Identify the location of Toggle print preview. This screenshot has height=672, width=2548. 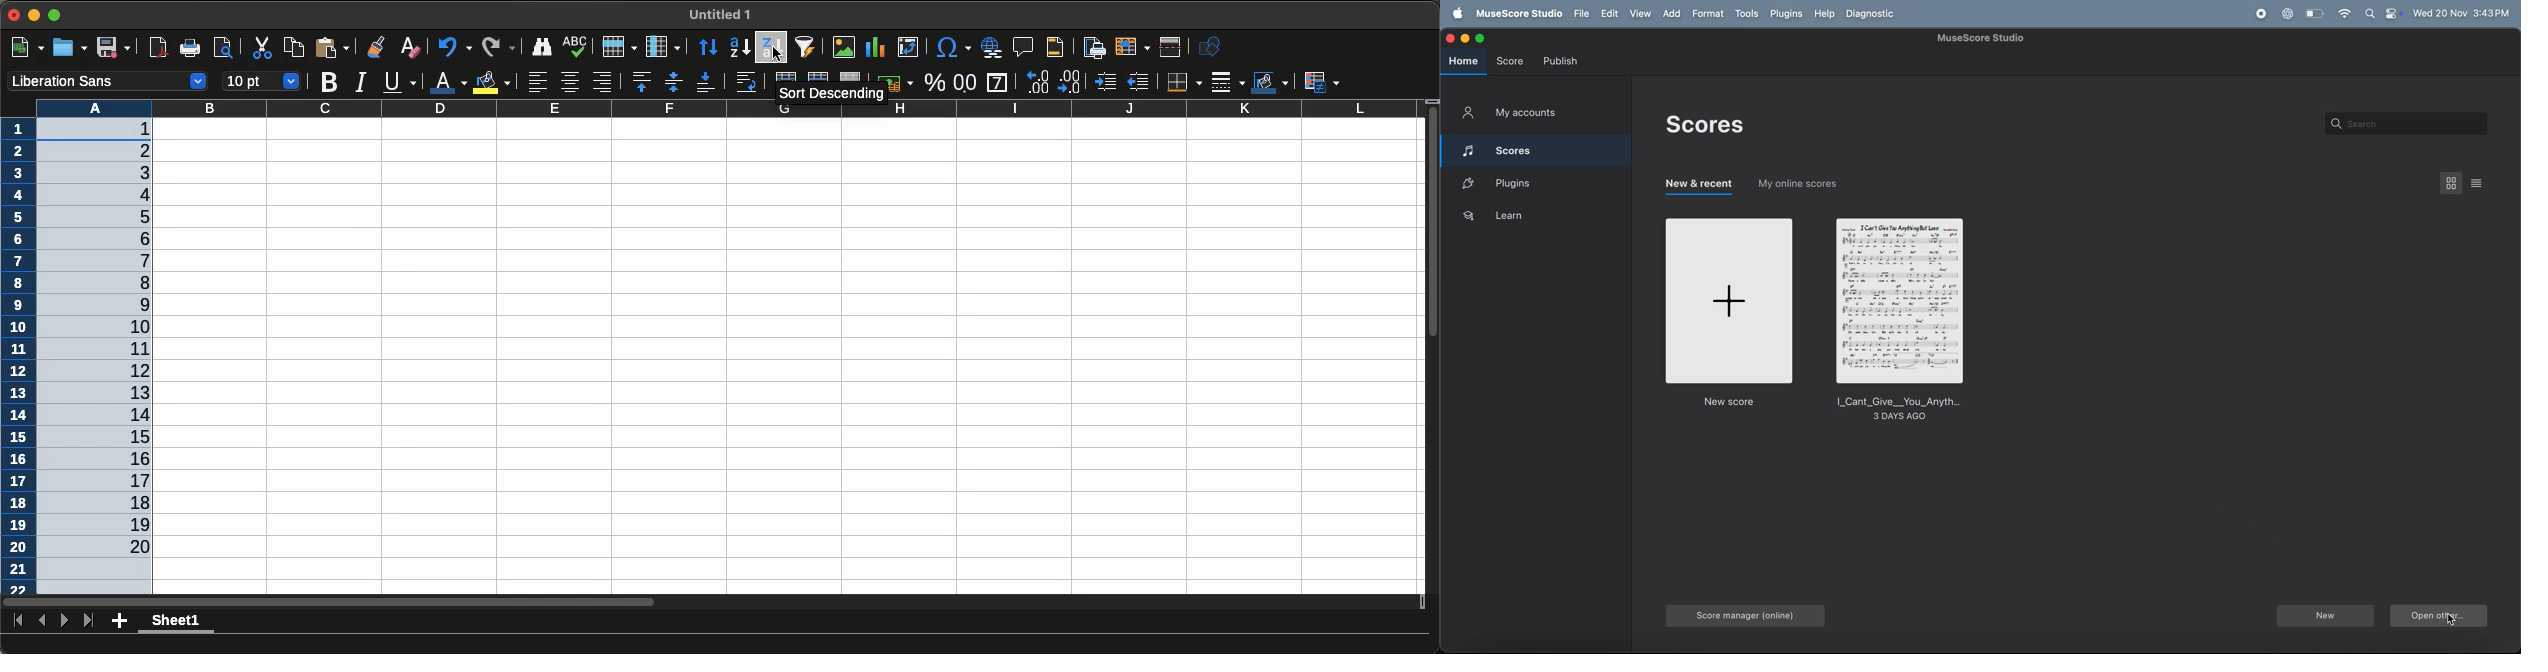
(222, 48).